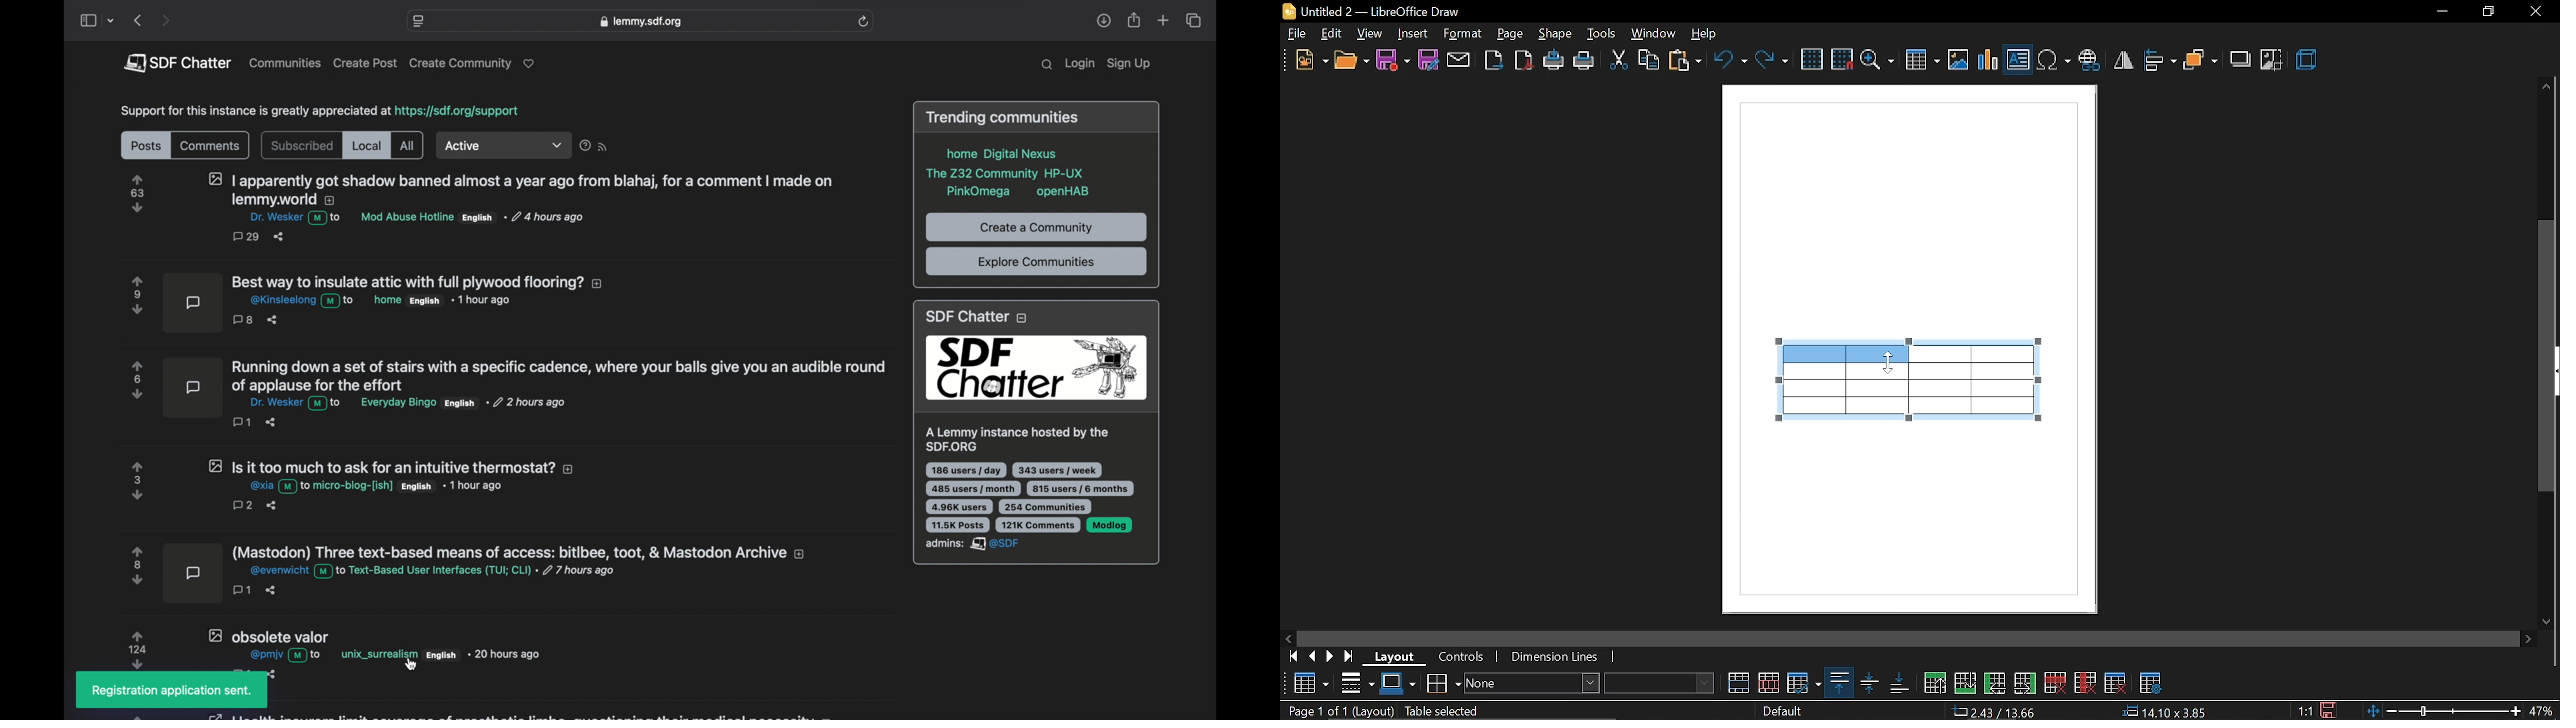 Image resolution: width=2576 pixels, height=728 pixels. Describe the element at coordinates (1466, 659) in the screenshot. I see `controls` at that location.